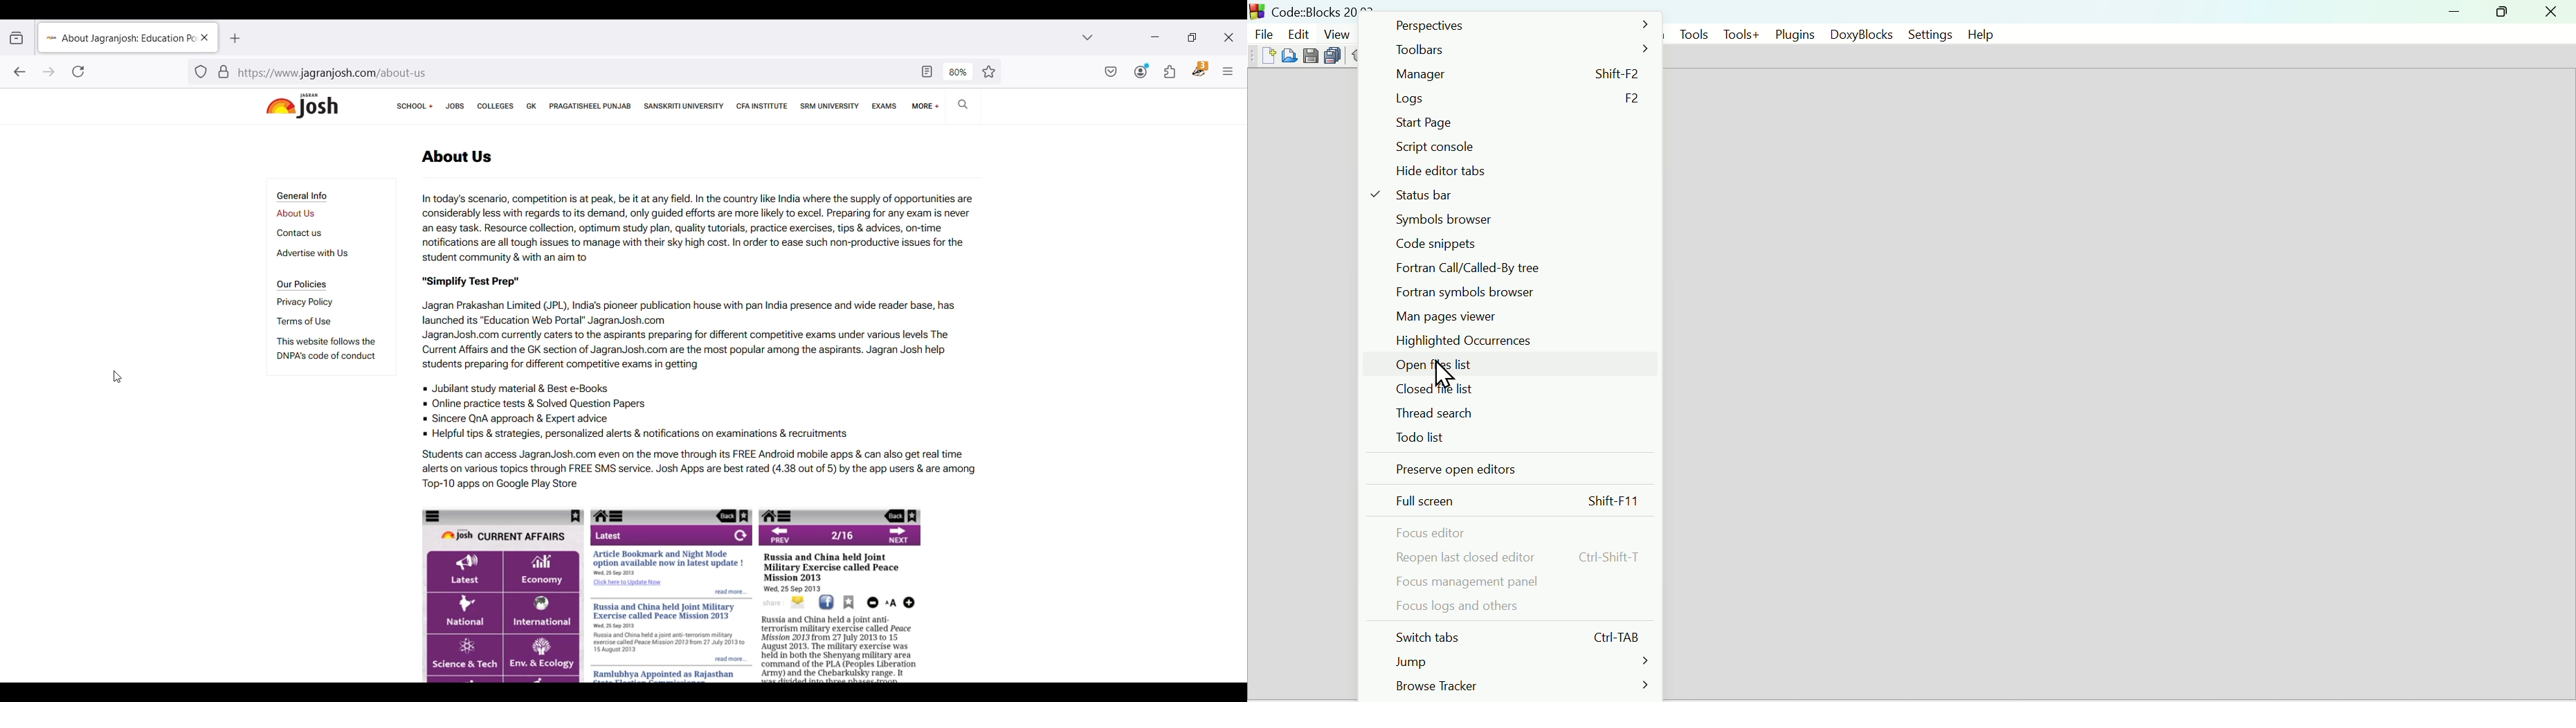  What do you see at coordinates (19, 72) in the screenshot?
I see `Go back one page` at bounding box center [19, 72].